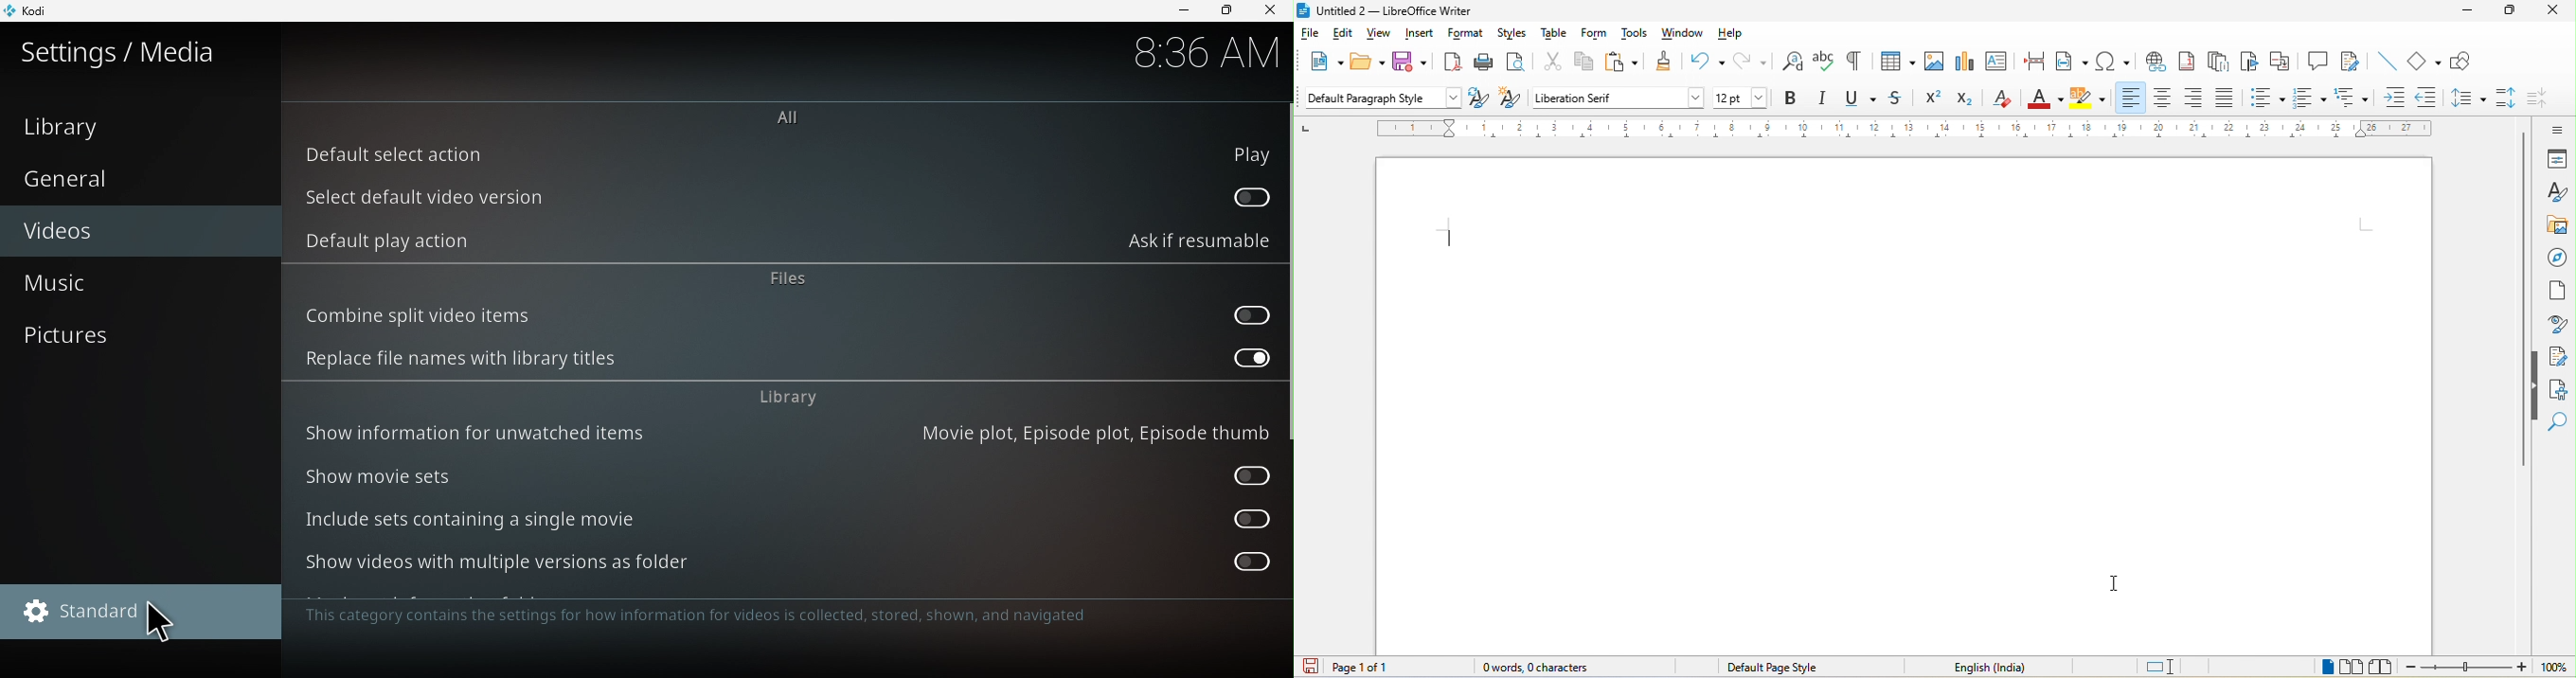  Describe the element at coordinates (2037, 62) in the screenshot. I see `page break` at that location.